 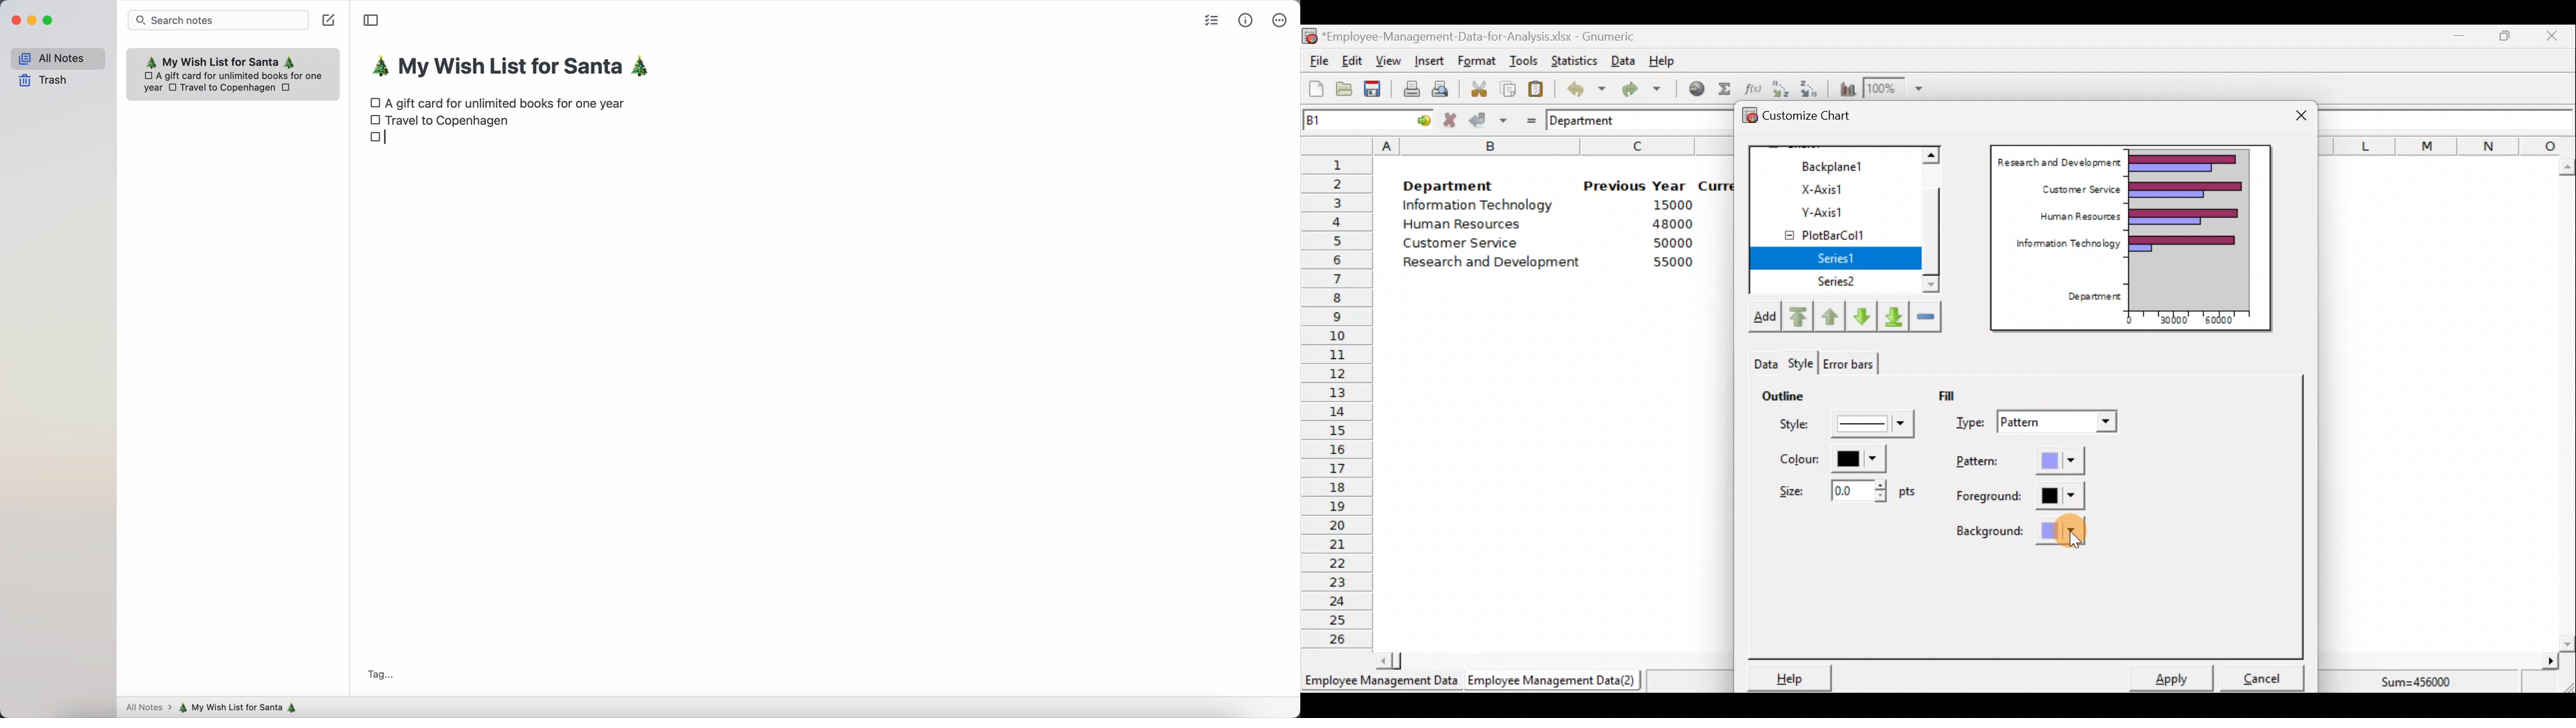 I want to click on Close, so click(x=2301, y=117).